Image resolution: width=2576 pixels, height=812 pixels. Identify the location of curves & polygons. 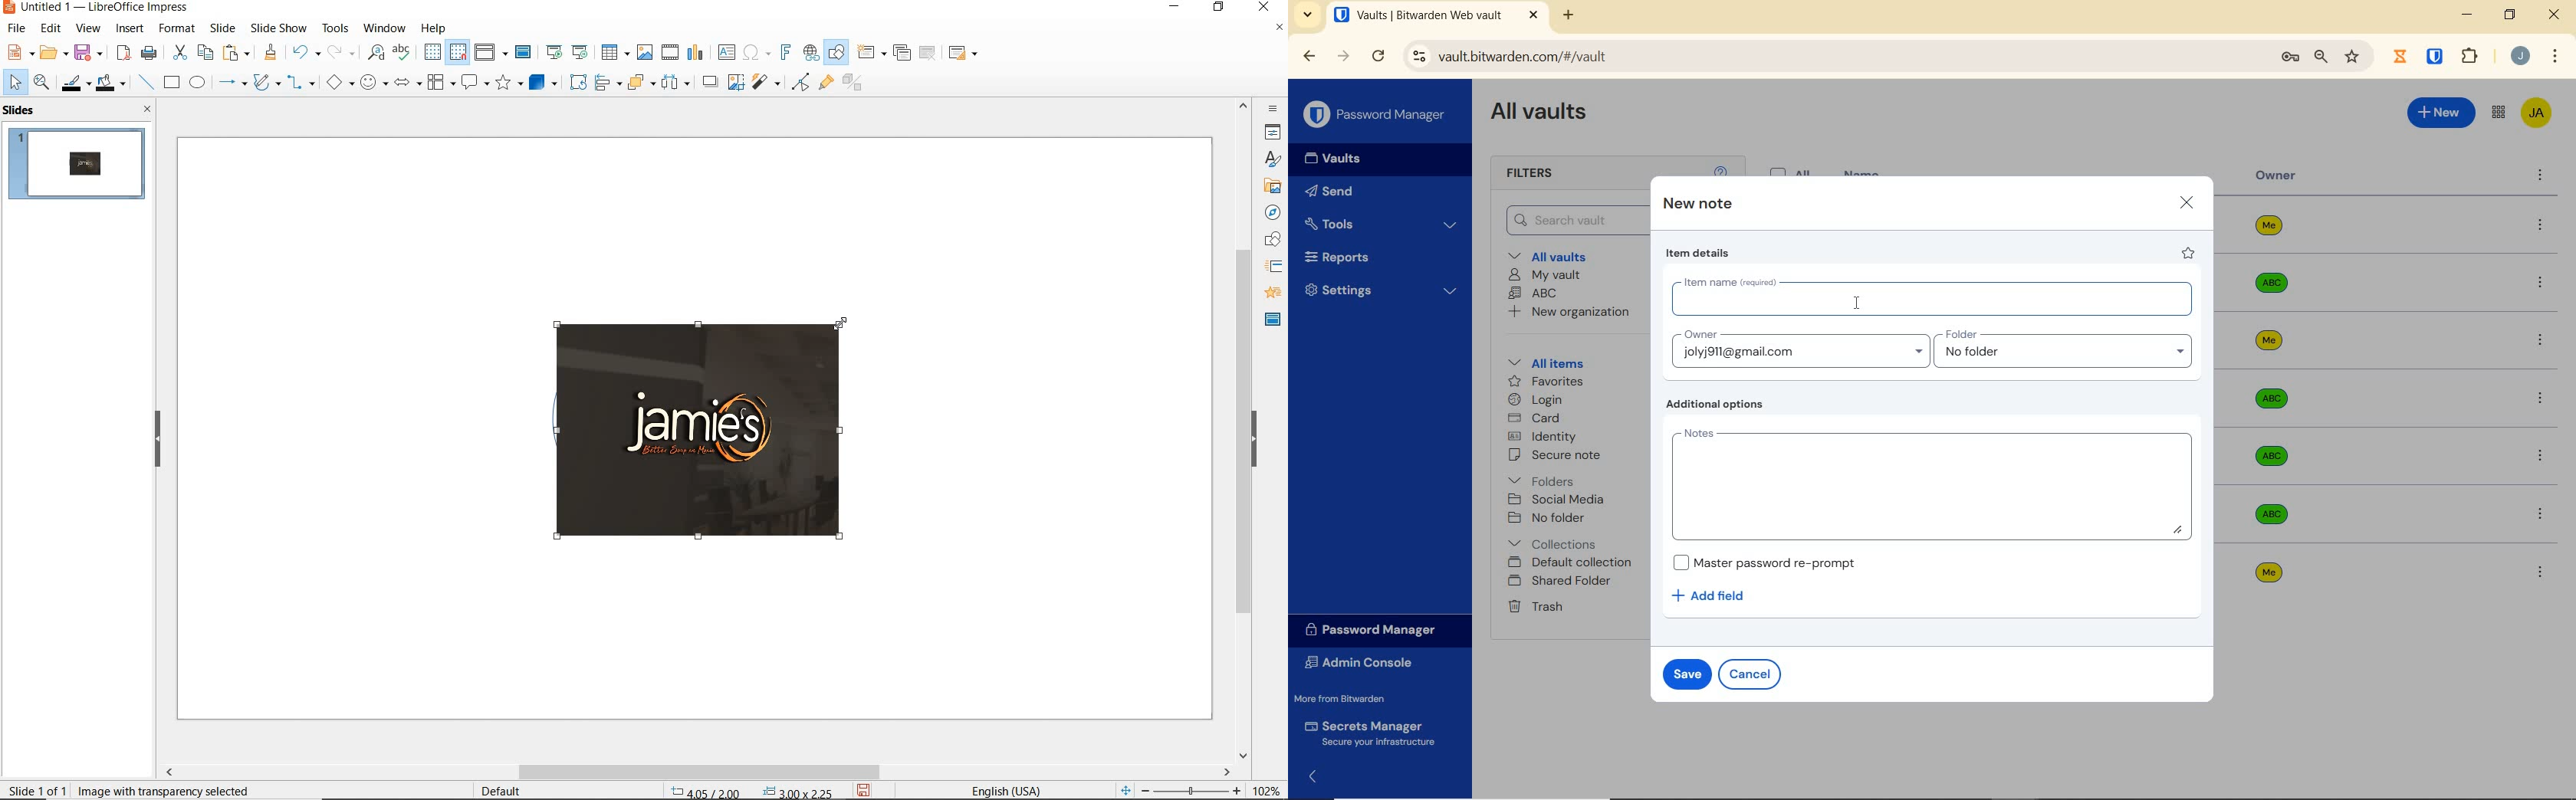
(266, 83).